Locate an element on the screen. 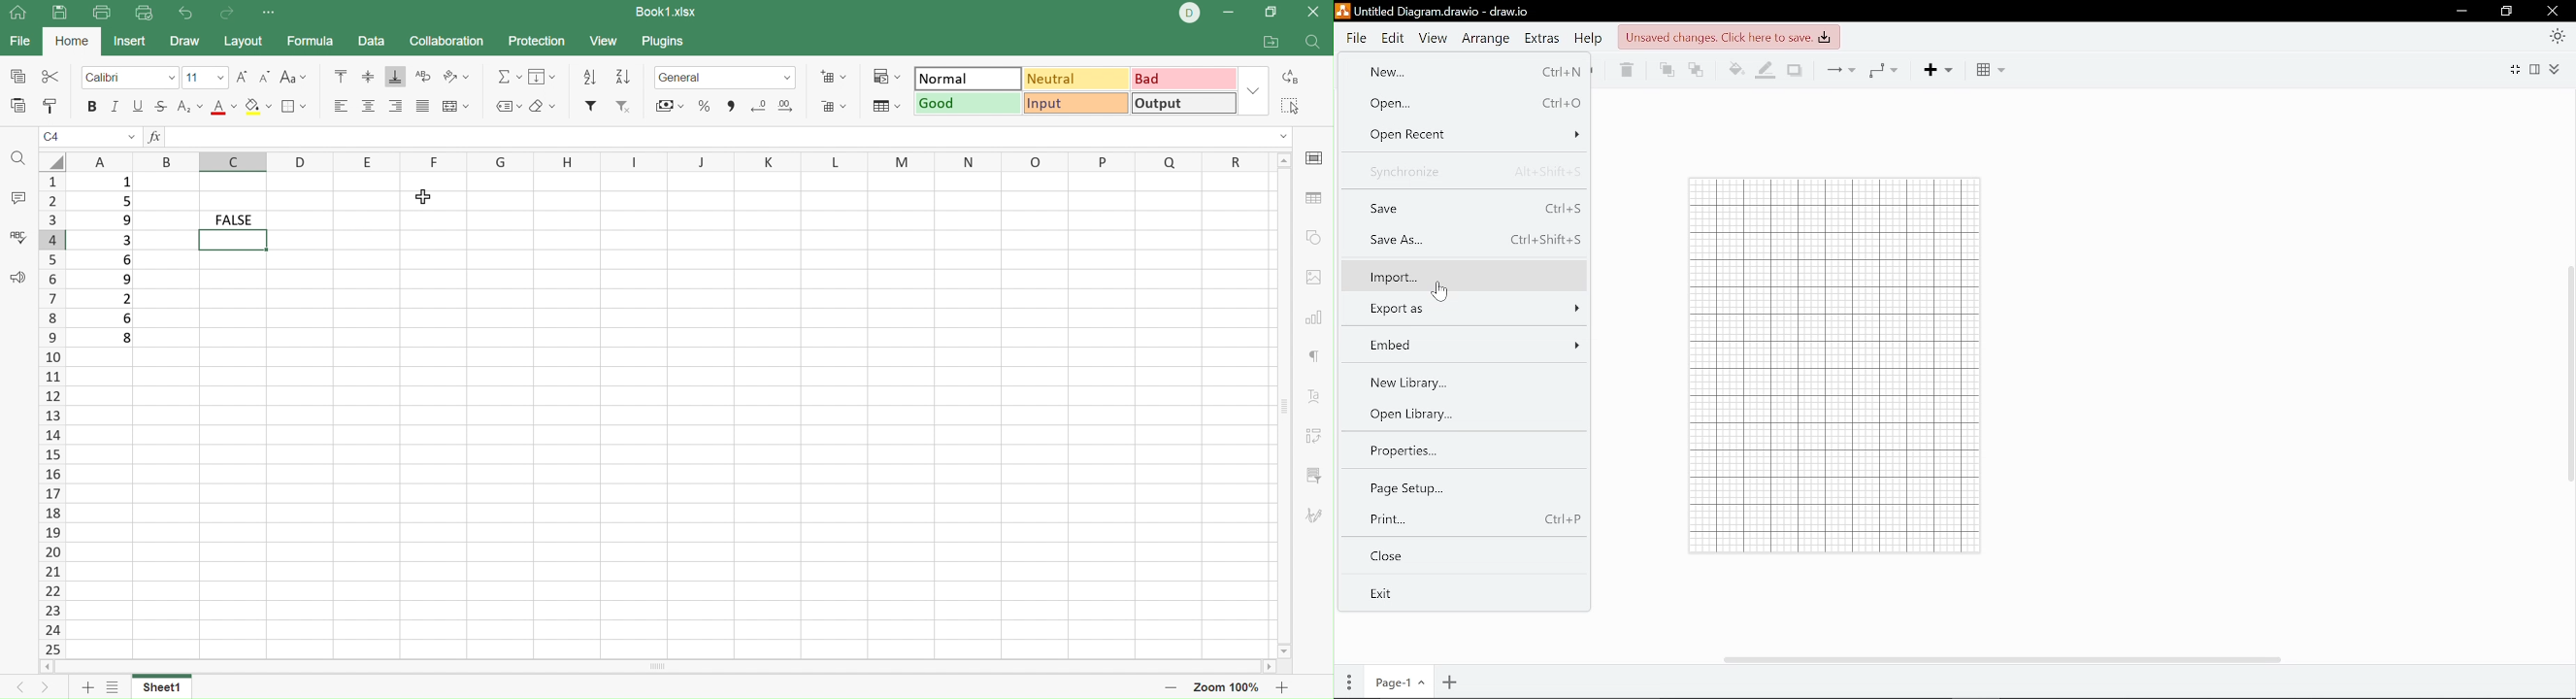 Image resolution: width=2576 pixels, height=700 pixels. Change case is located at coordinates (292, 77).